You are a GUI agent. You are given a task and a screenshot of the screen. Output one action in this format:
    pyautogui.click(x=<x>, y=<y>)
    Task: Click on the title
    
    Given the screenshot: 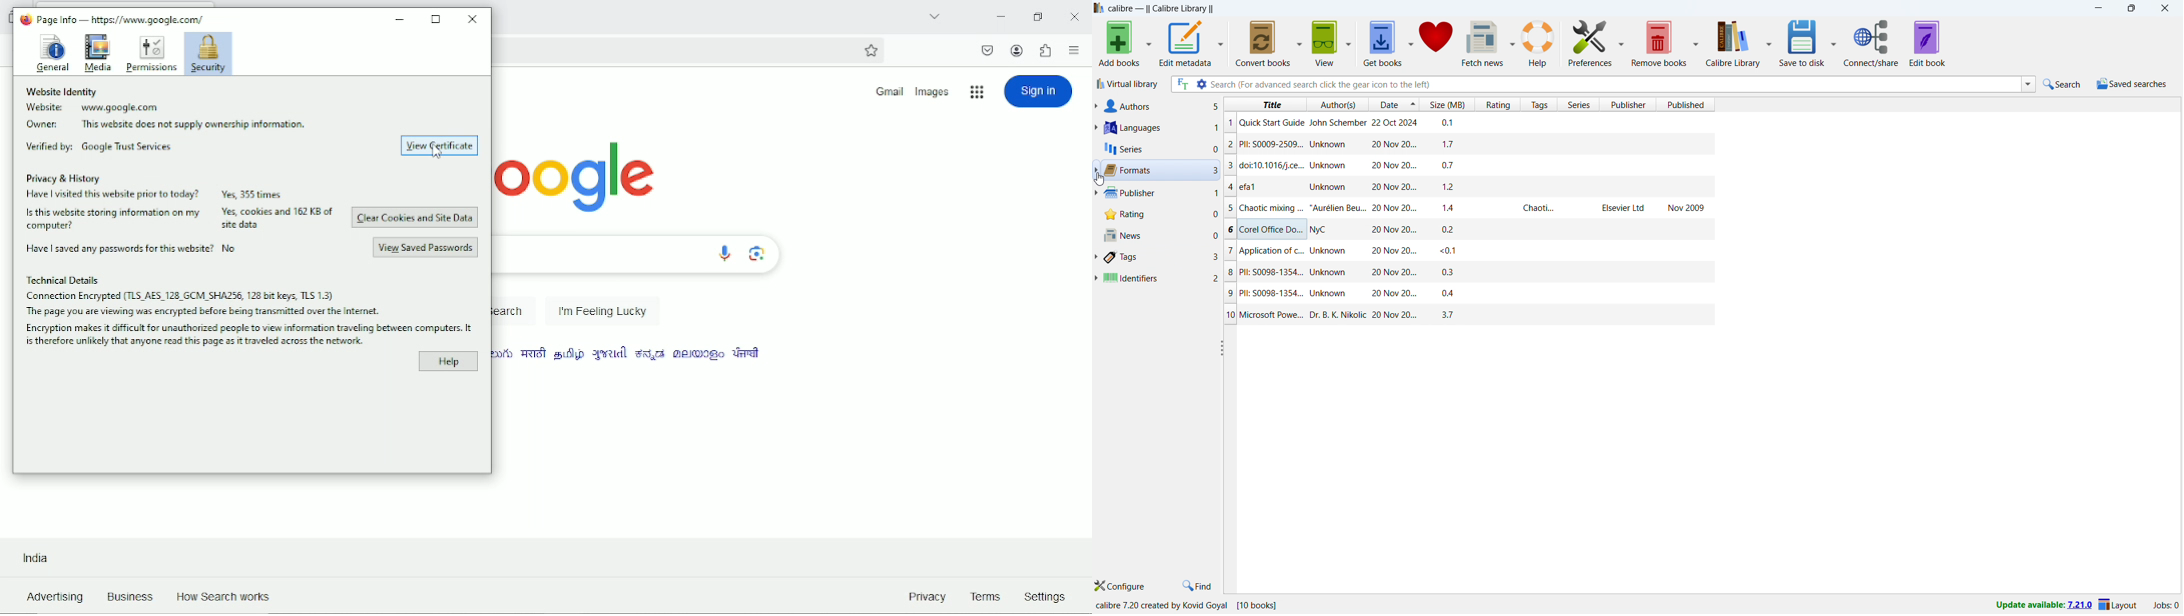 What is the action you would take?
    pyautogui.click(x=1161, y=8)
    